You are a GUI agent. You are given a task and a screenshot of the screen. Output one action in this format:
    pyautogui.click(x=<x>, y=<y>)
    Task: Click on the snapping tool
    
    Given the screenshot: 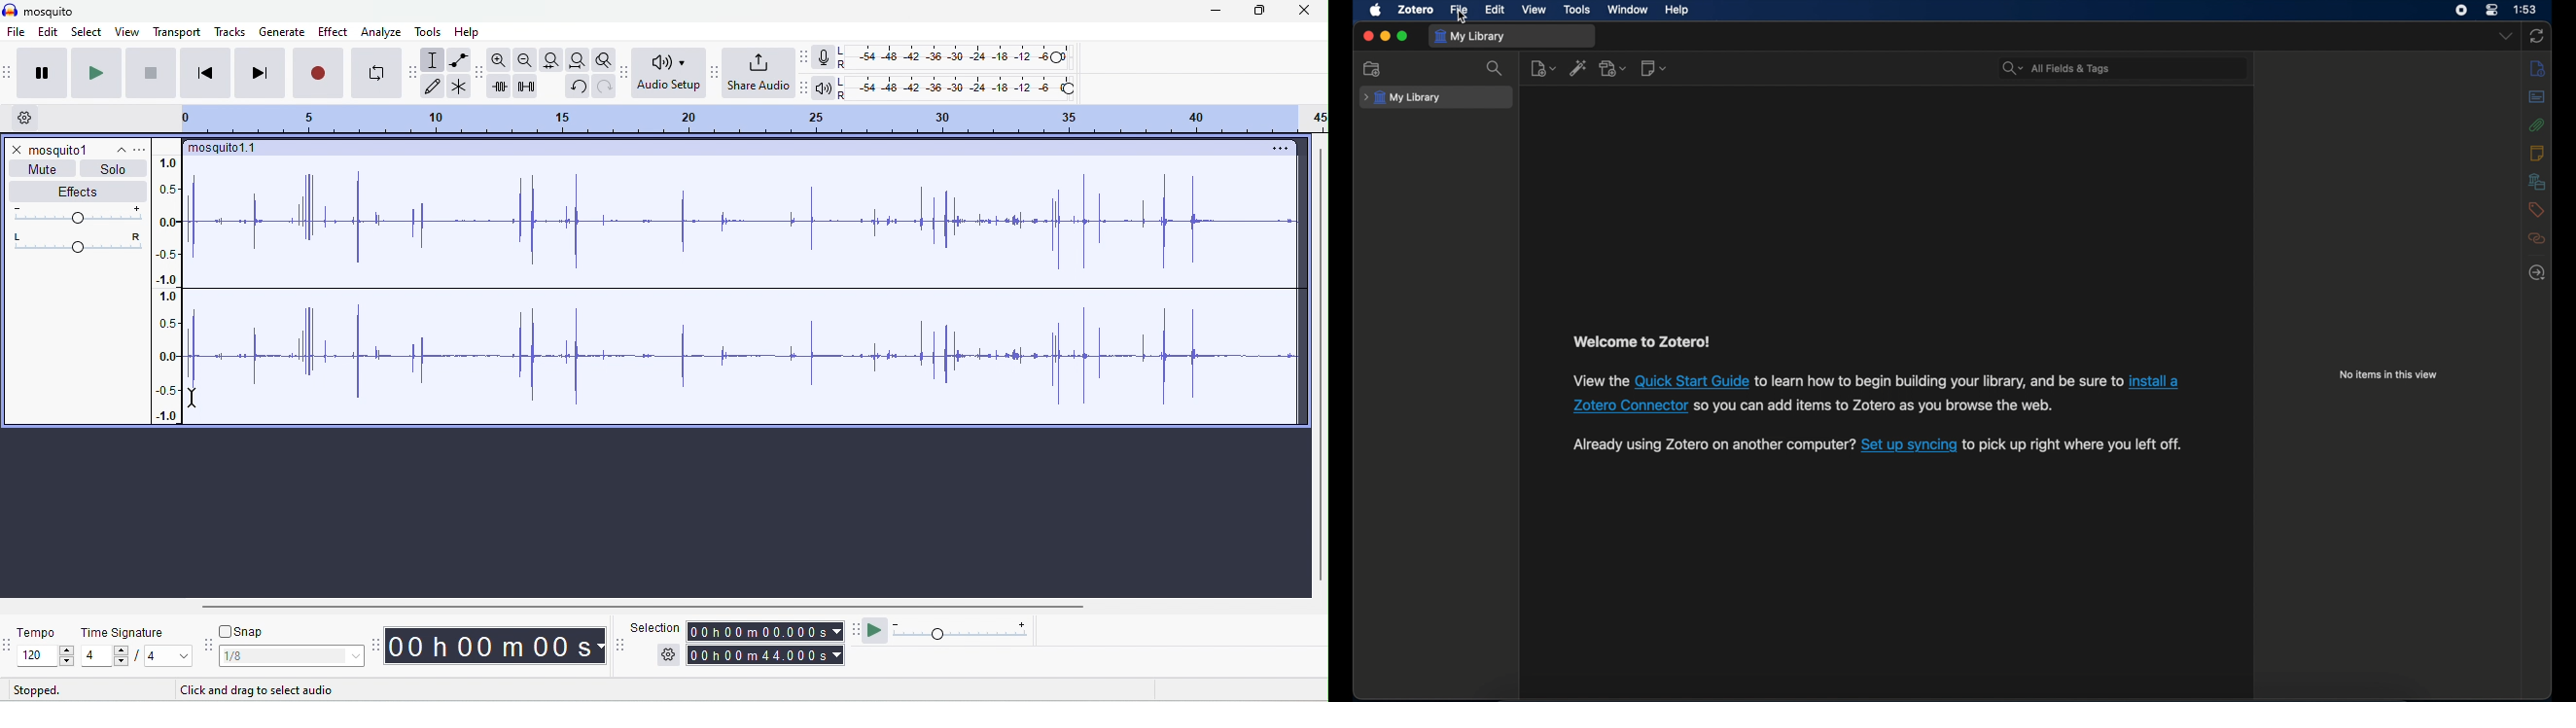 What is the action you would take?
    pyautogui.click(x=208, y=644)
    